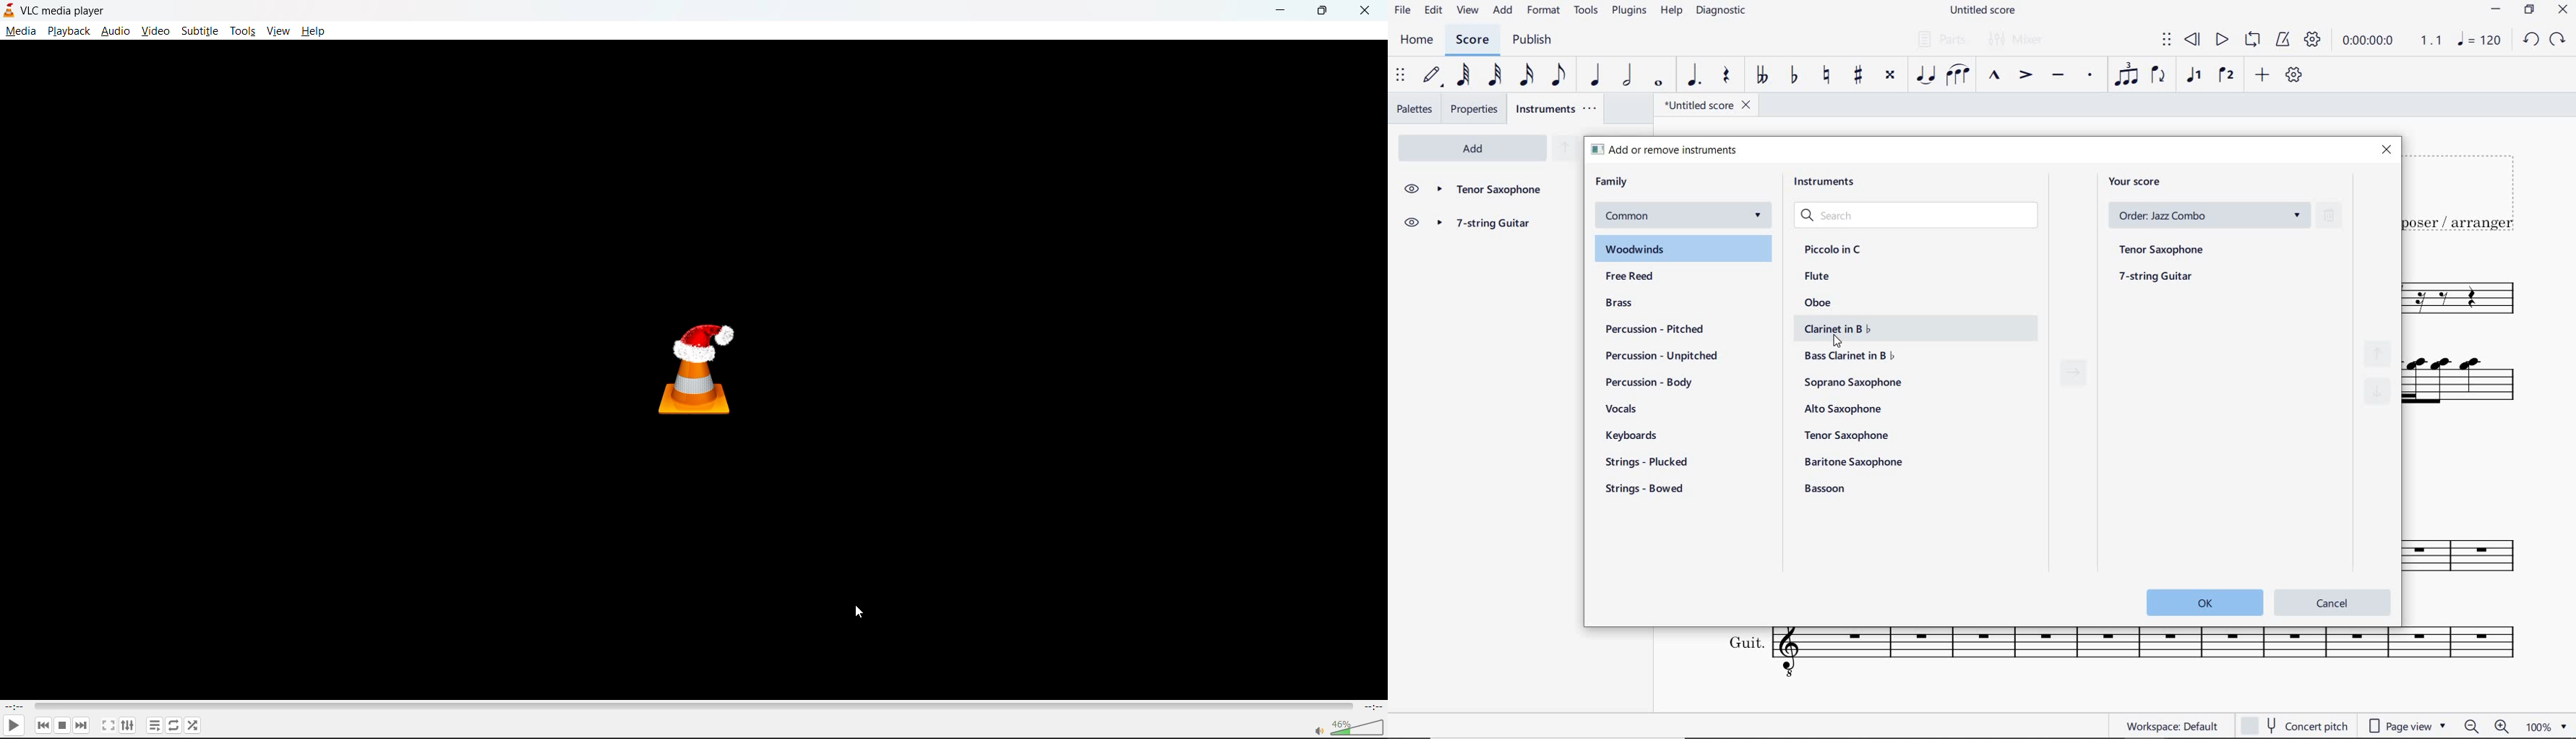 The height and width of the screenshot is (756, 2576). Describe the element at coordinates (126, 725) in the screenshot. I see `settings` at that location.